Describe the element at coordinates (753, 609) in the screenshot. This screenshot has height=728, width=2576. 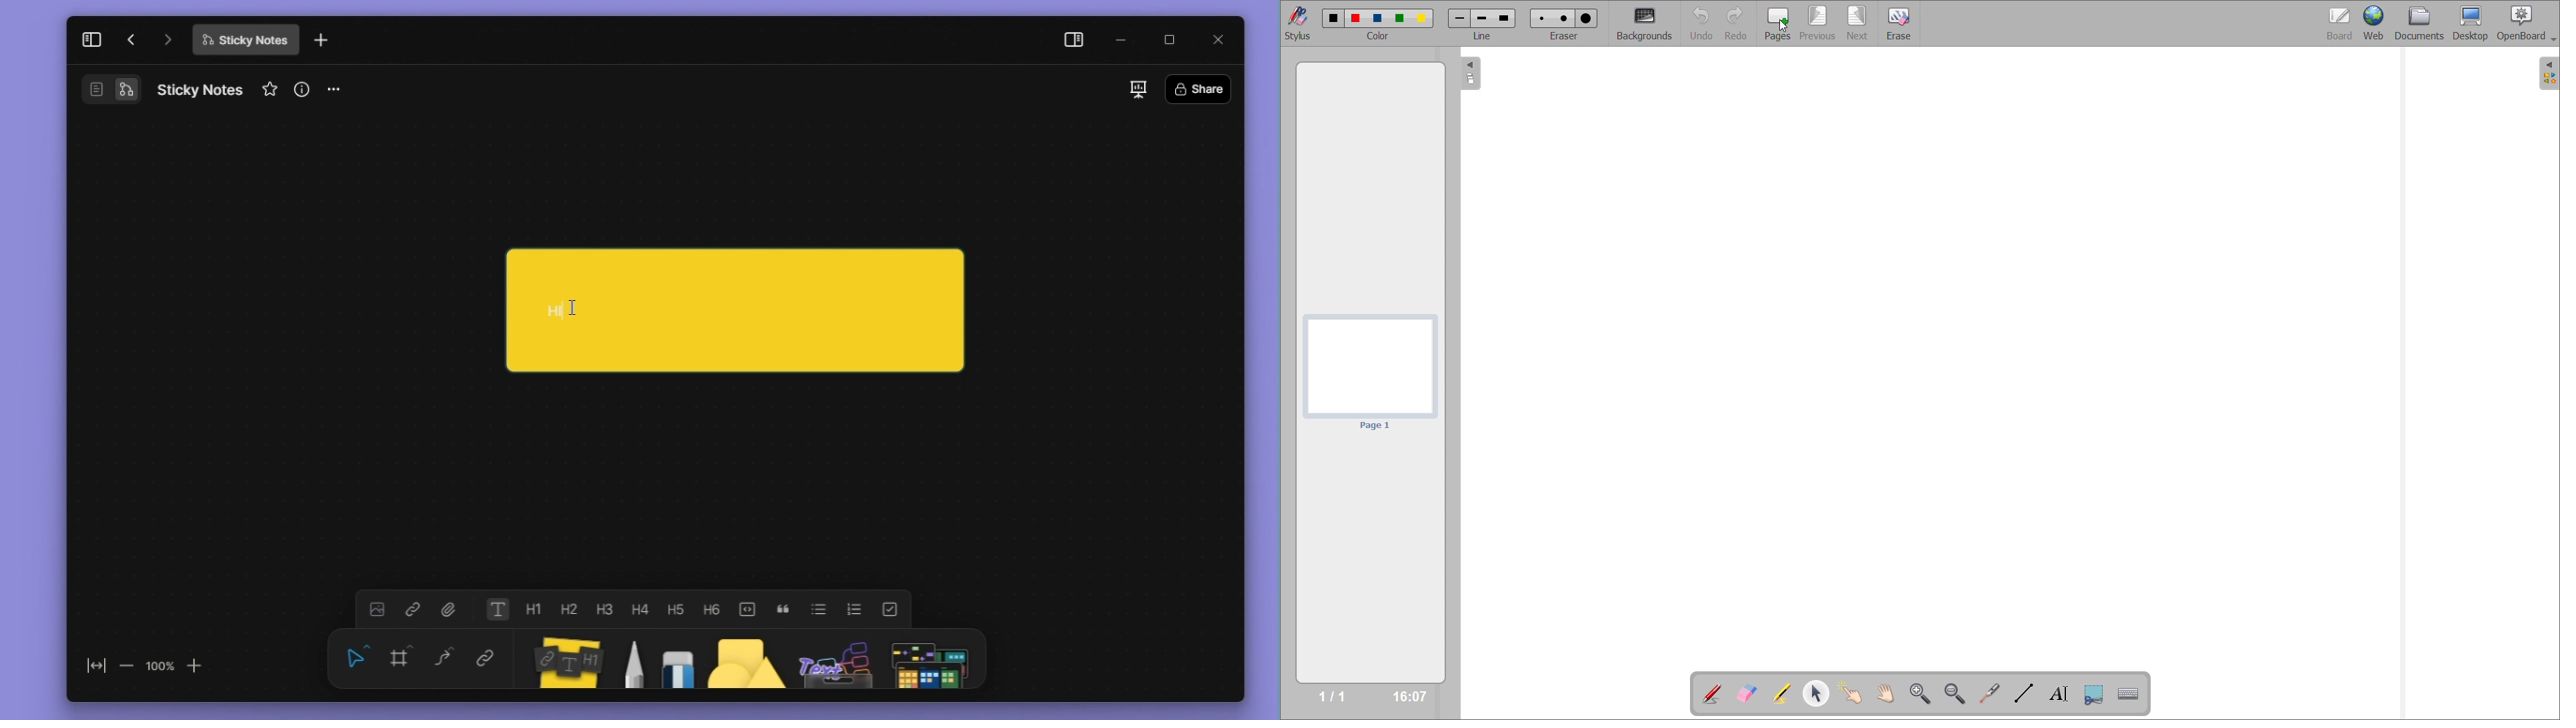
I see `toogle buttons` at that location.